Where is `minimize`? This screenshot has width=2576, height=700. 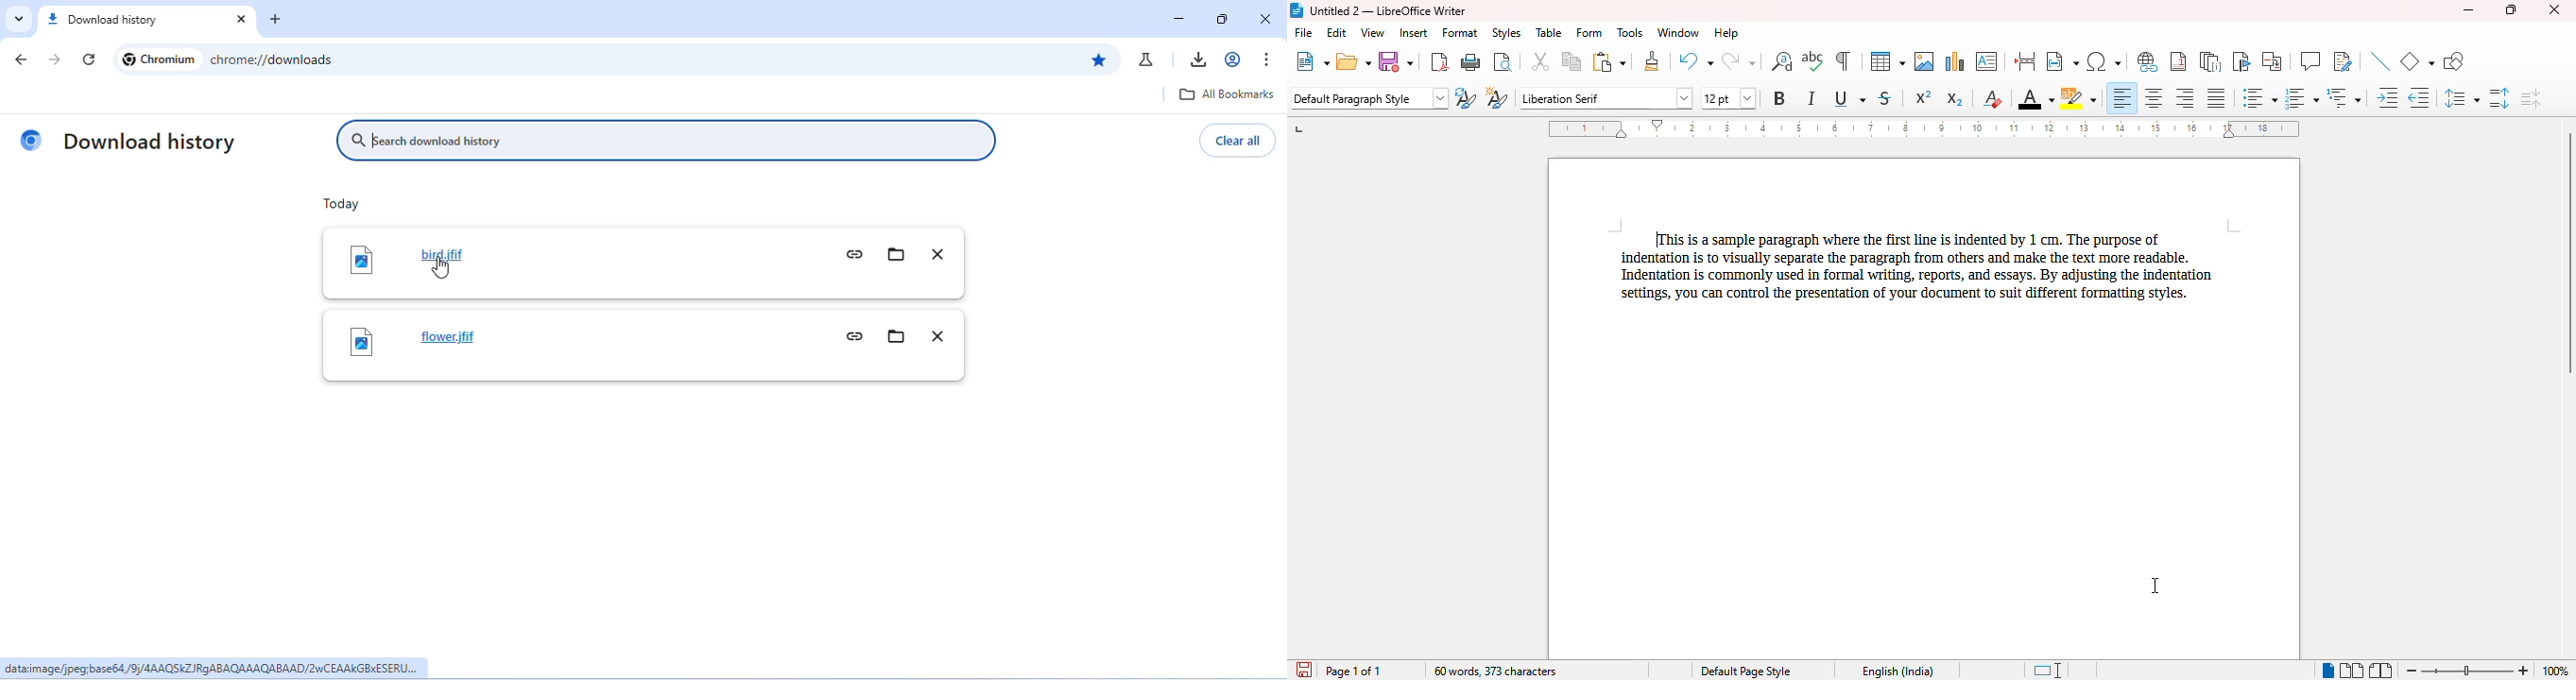 minimize is located at coordinates (2469, 10).